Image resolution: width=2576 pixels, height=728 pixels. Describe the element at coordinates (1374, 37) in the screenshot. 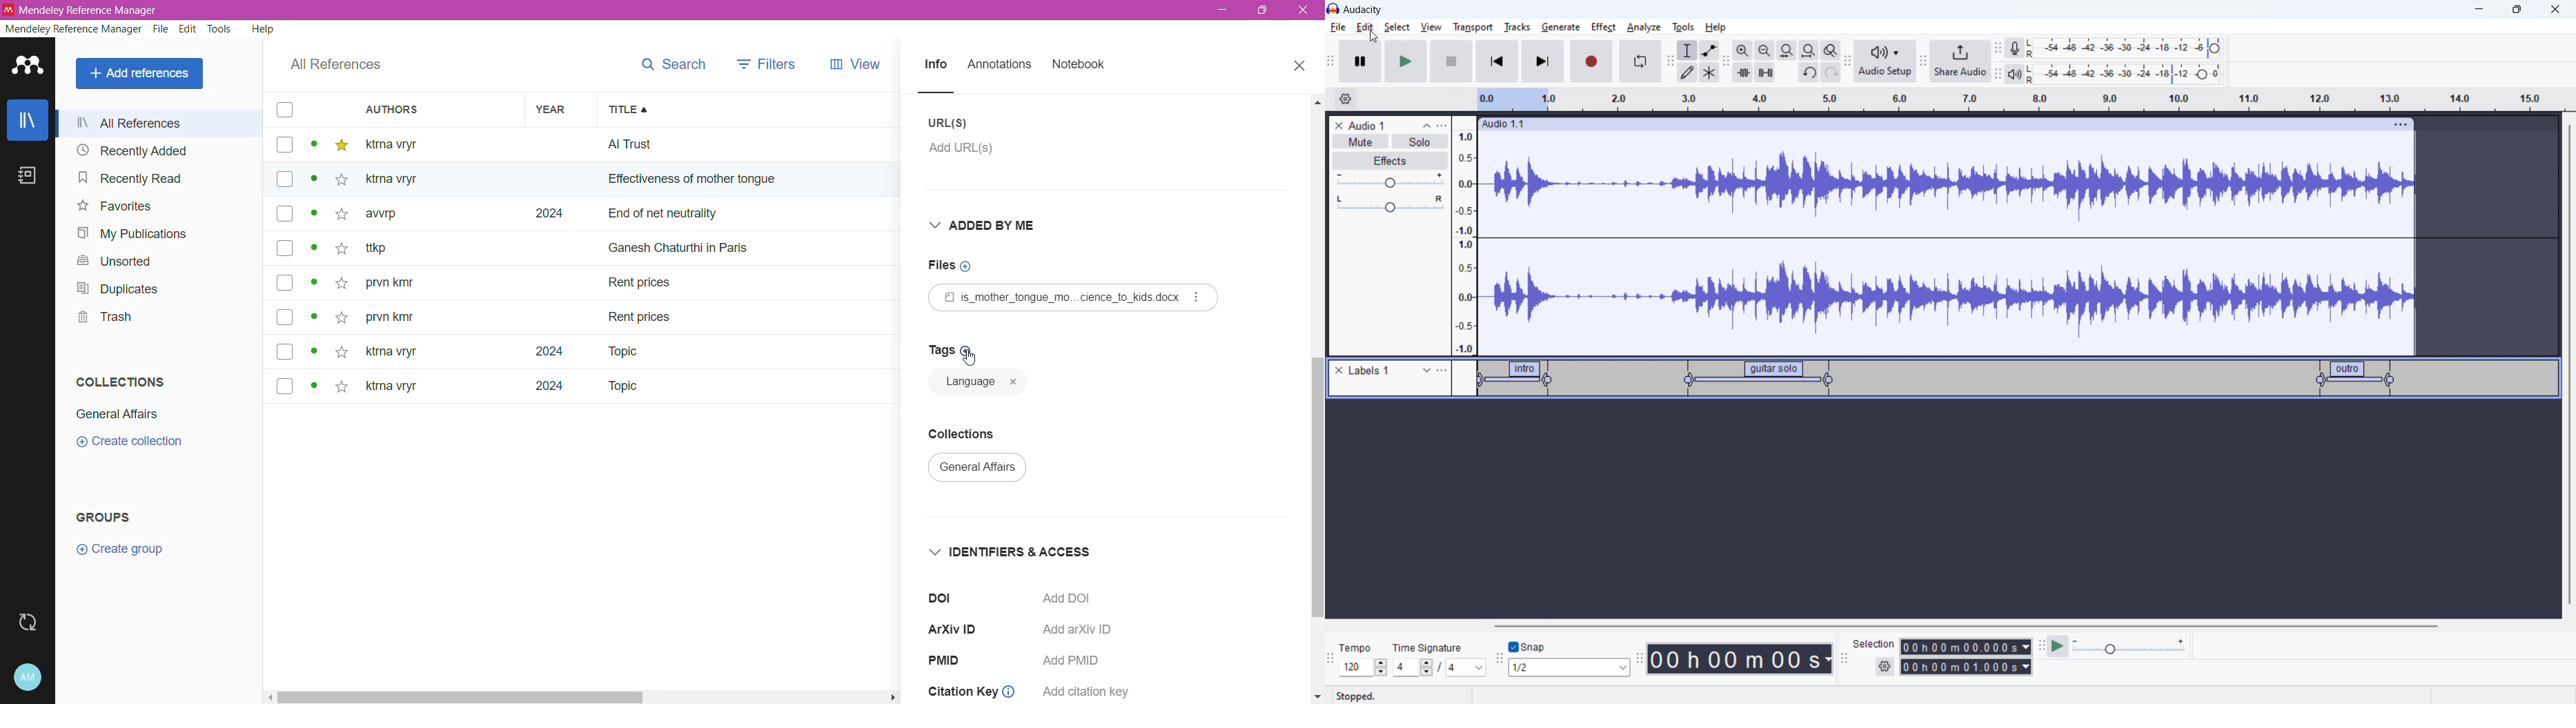

I see `cursor` at that location.